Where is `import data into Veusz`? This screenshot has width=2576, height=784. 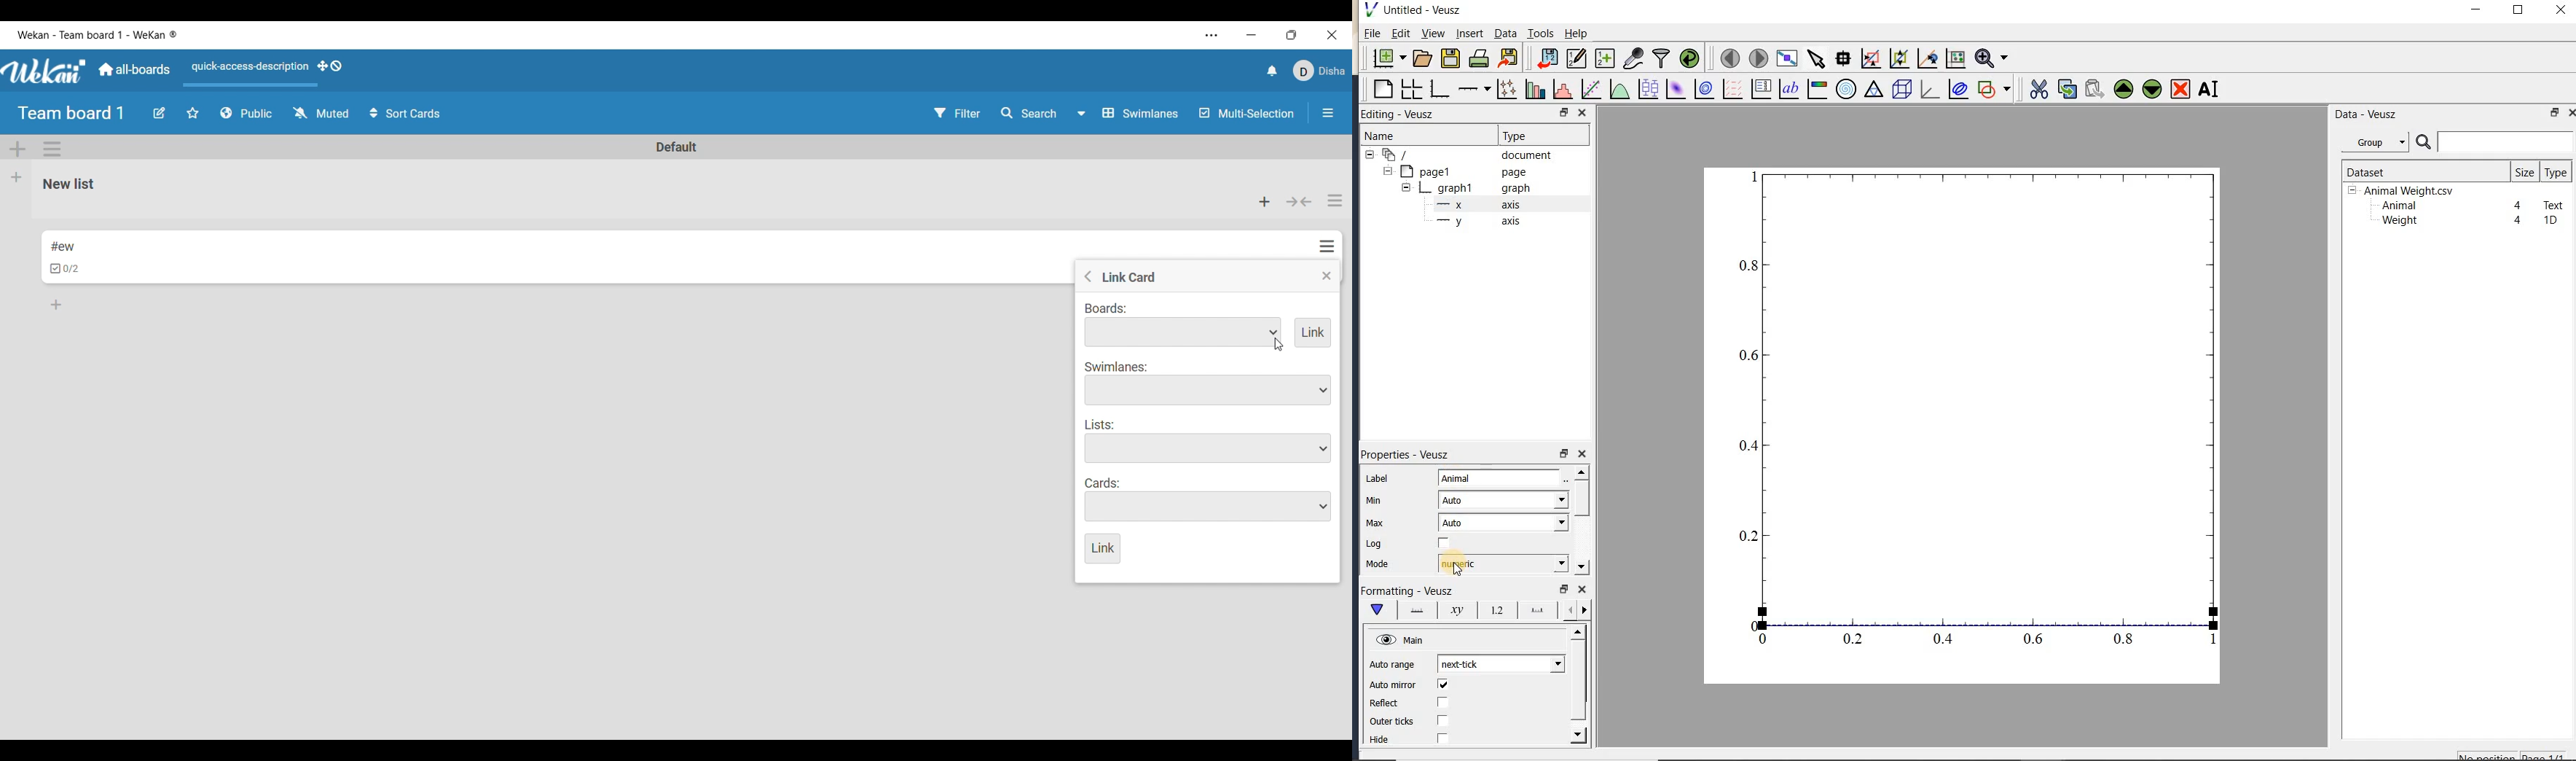
import data into Veusz is located at coordinates (1547, 59).